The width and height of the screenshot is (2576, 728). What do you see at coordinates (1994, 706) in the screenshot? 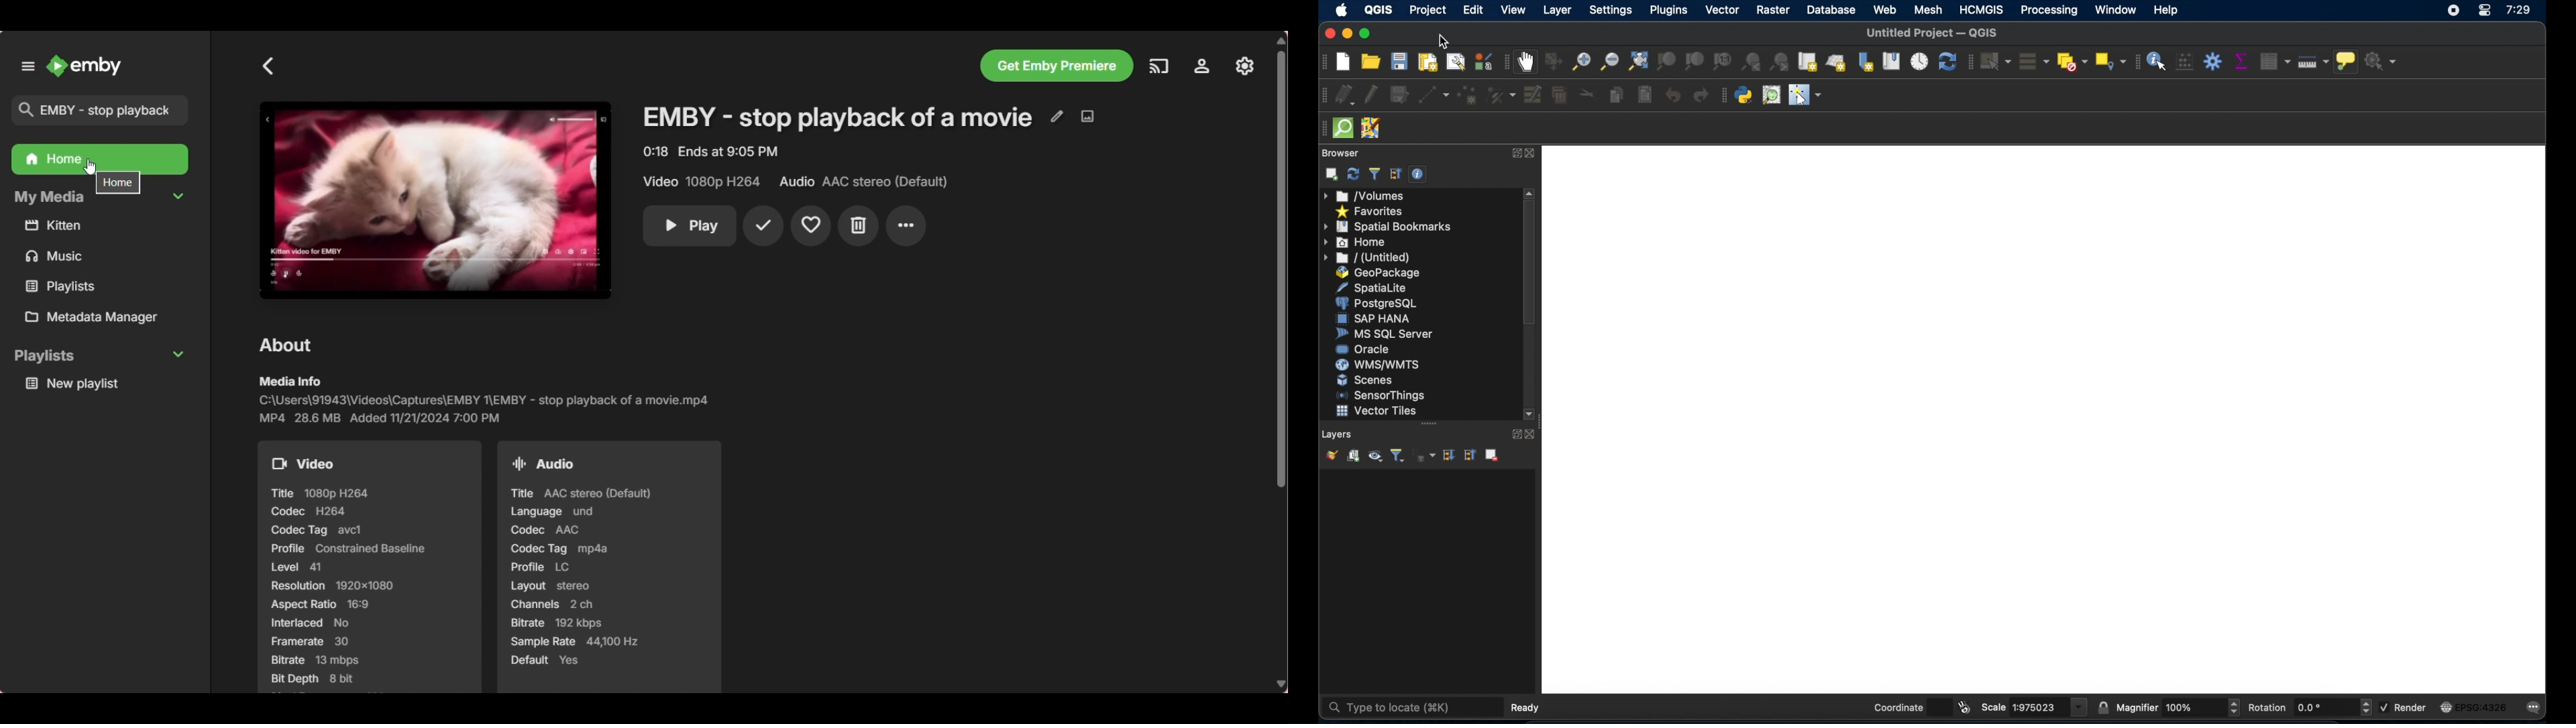
I see `scale` at bounding box center [1994, 706].